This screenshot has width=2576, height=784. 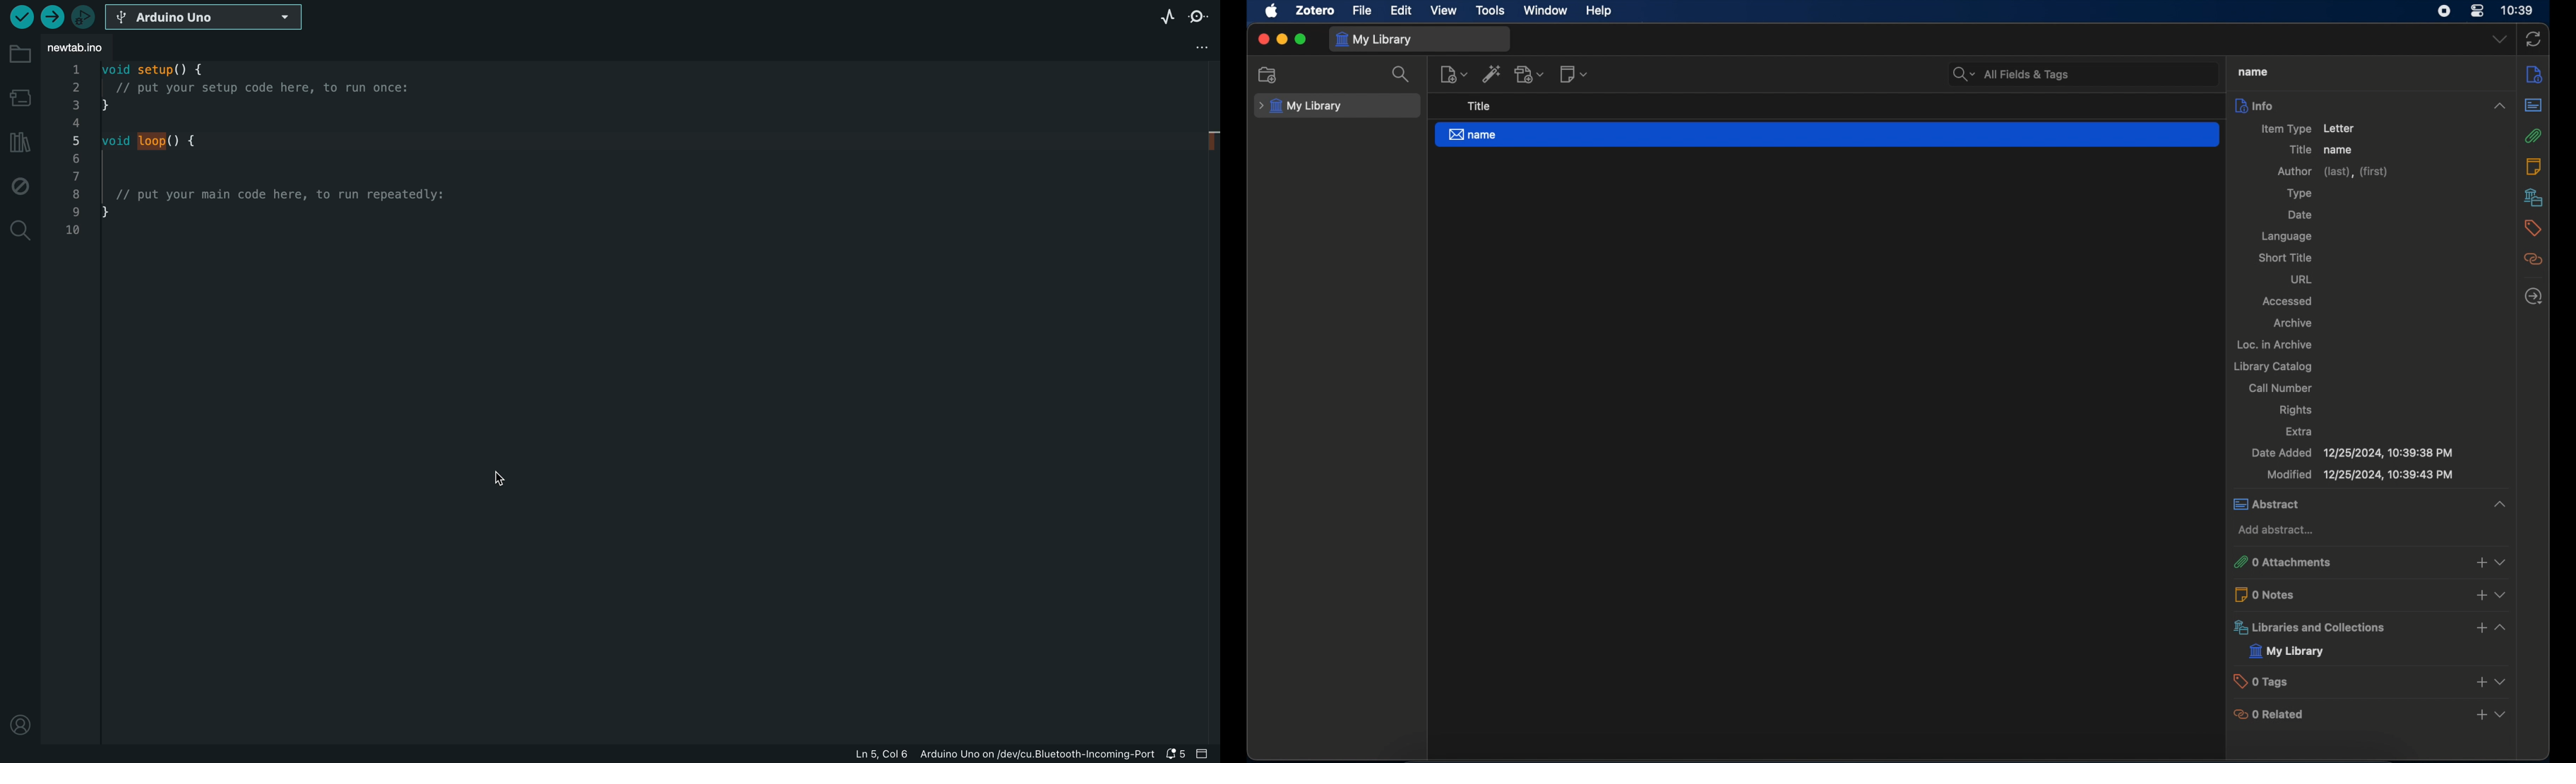 I want to click on info, so click(x=2372, y=105).